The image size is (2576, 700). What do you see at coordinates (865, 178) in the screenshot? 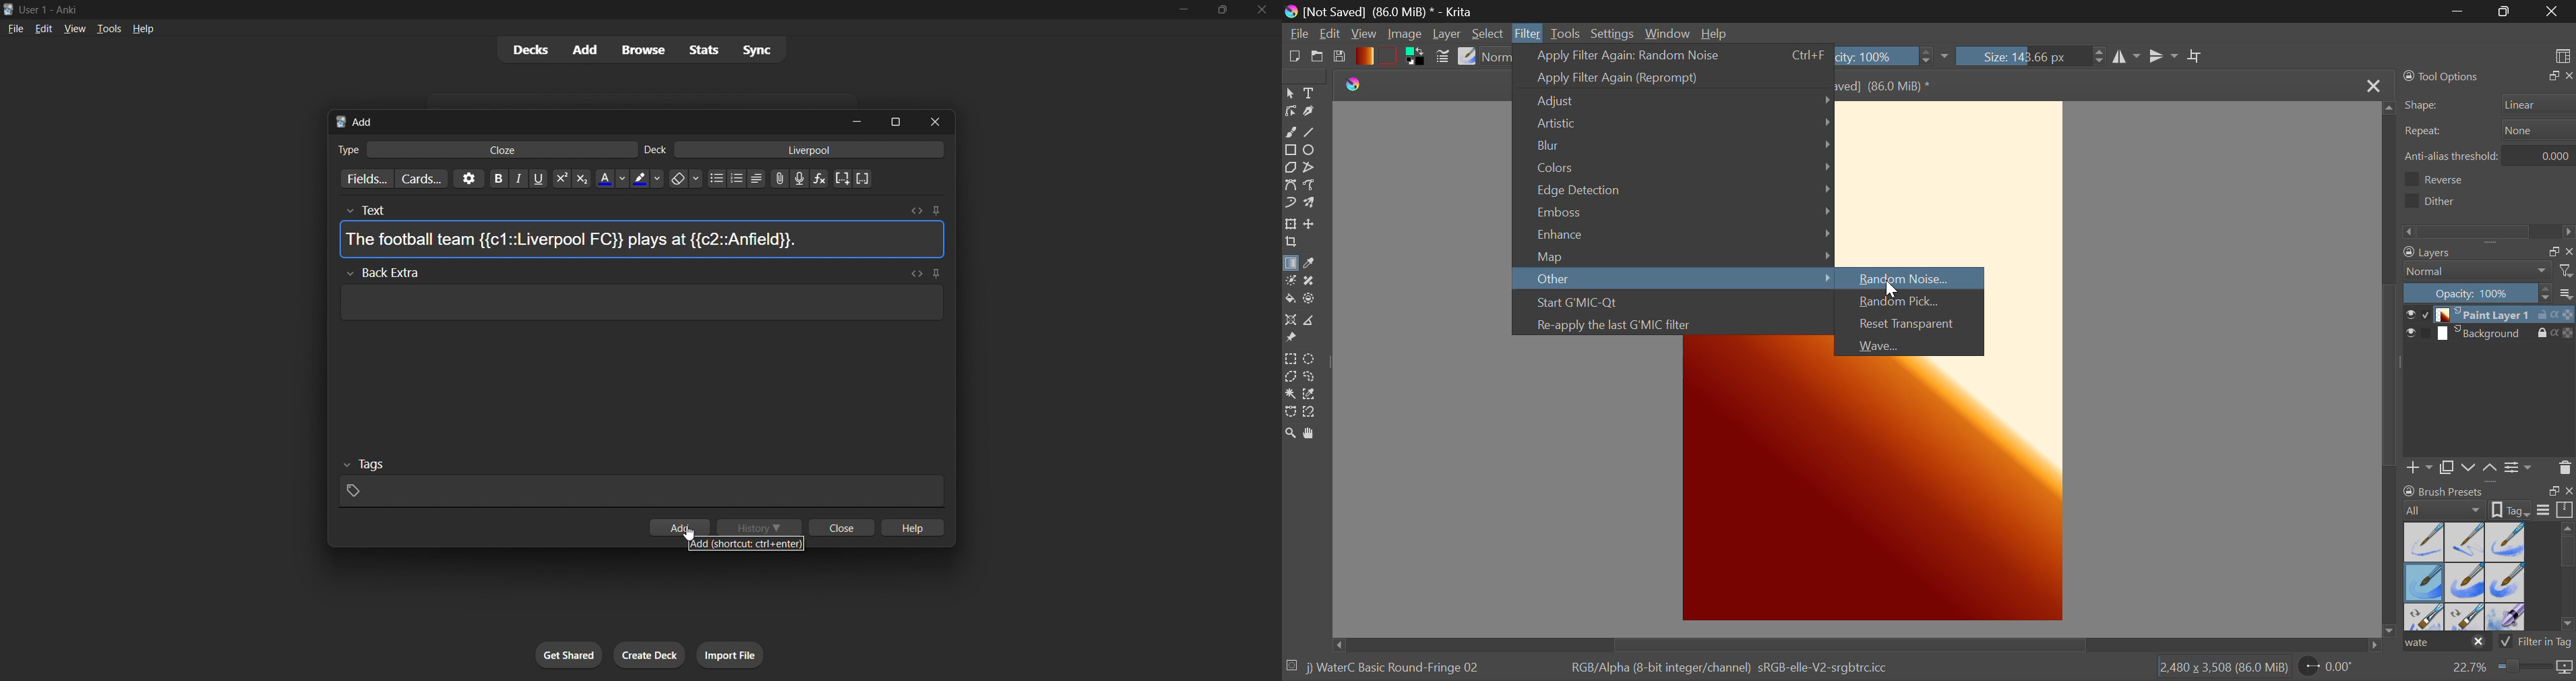
I see `cloze deletion` at bounding box center [865, 178].